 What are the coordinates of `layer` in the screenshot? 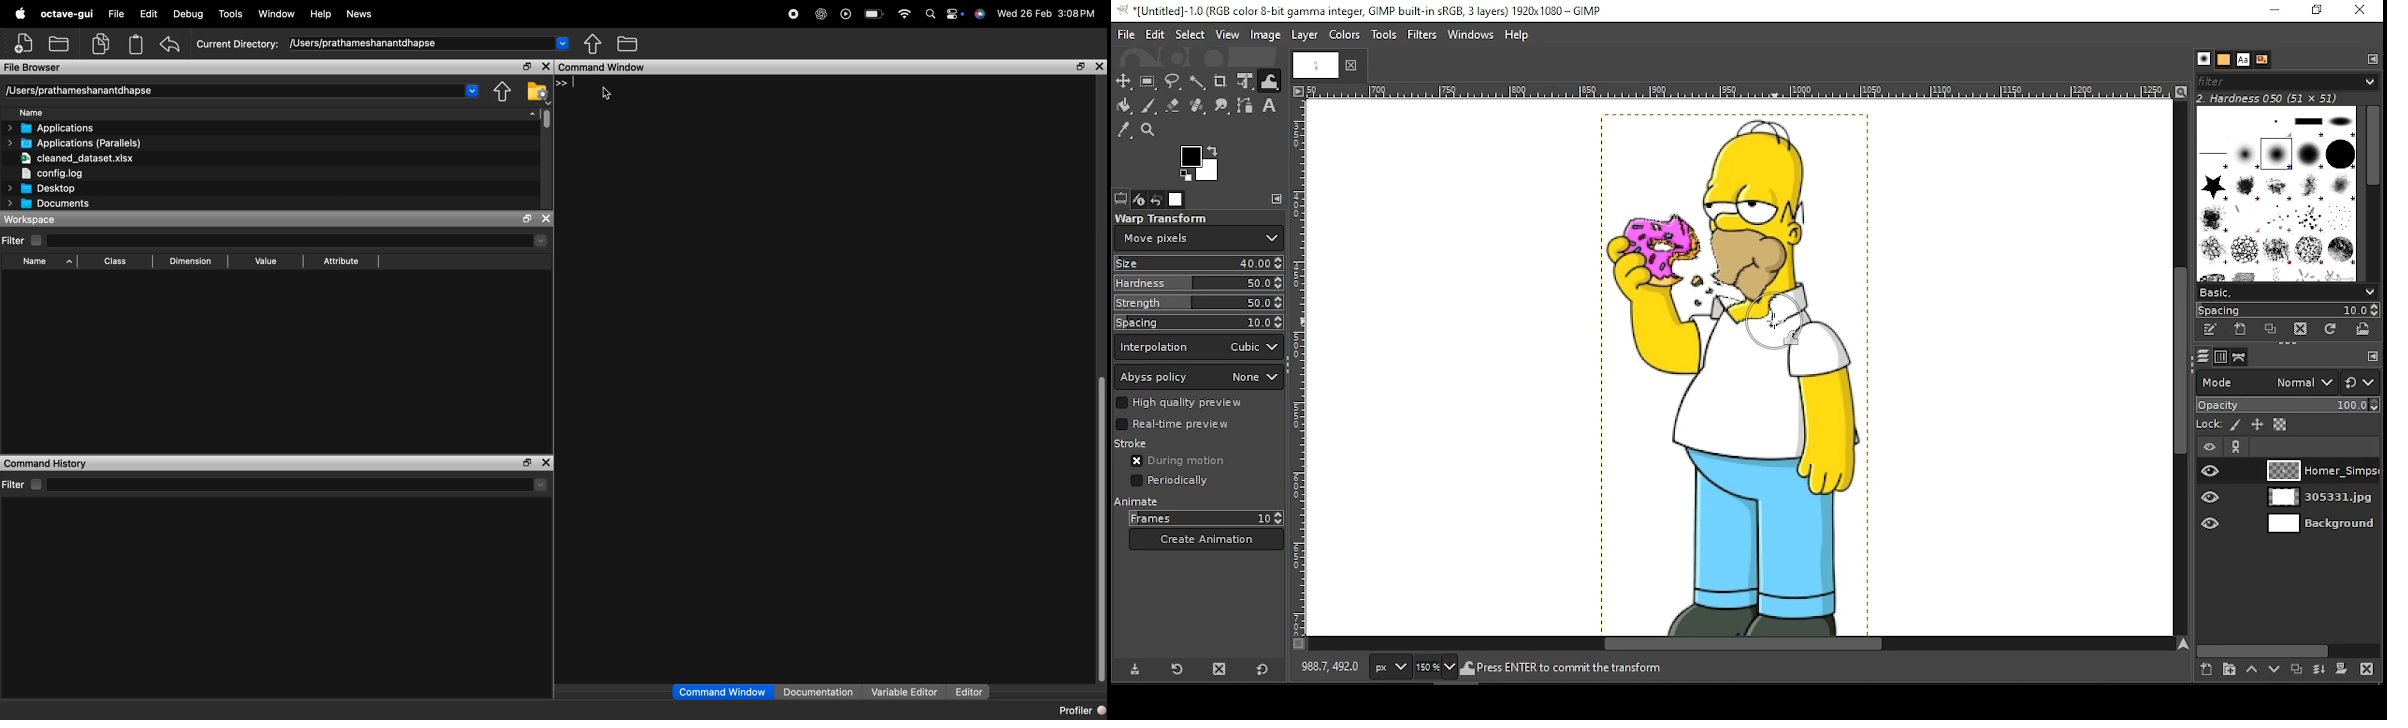 It's located at (1304, 35).